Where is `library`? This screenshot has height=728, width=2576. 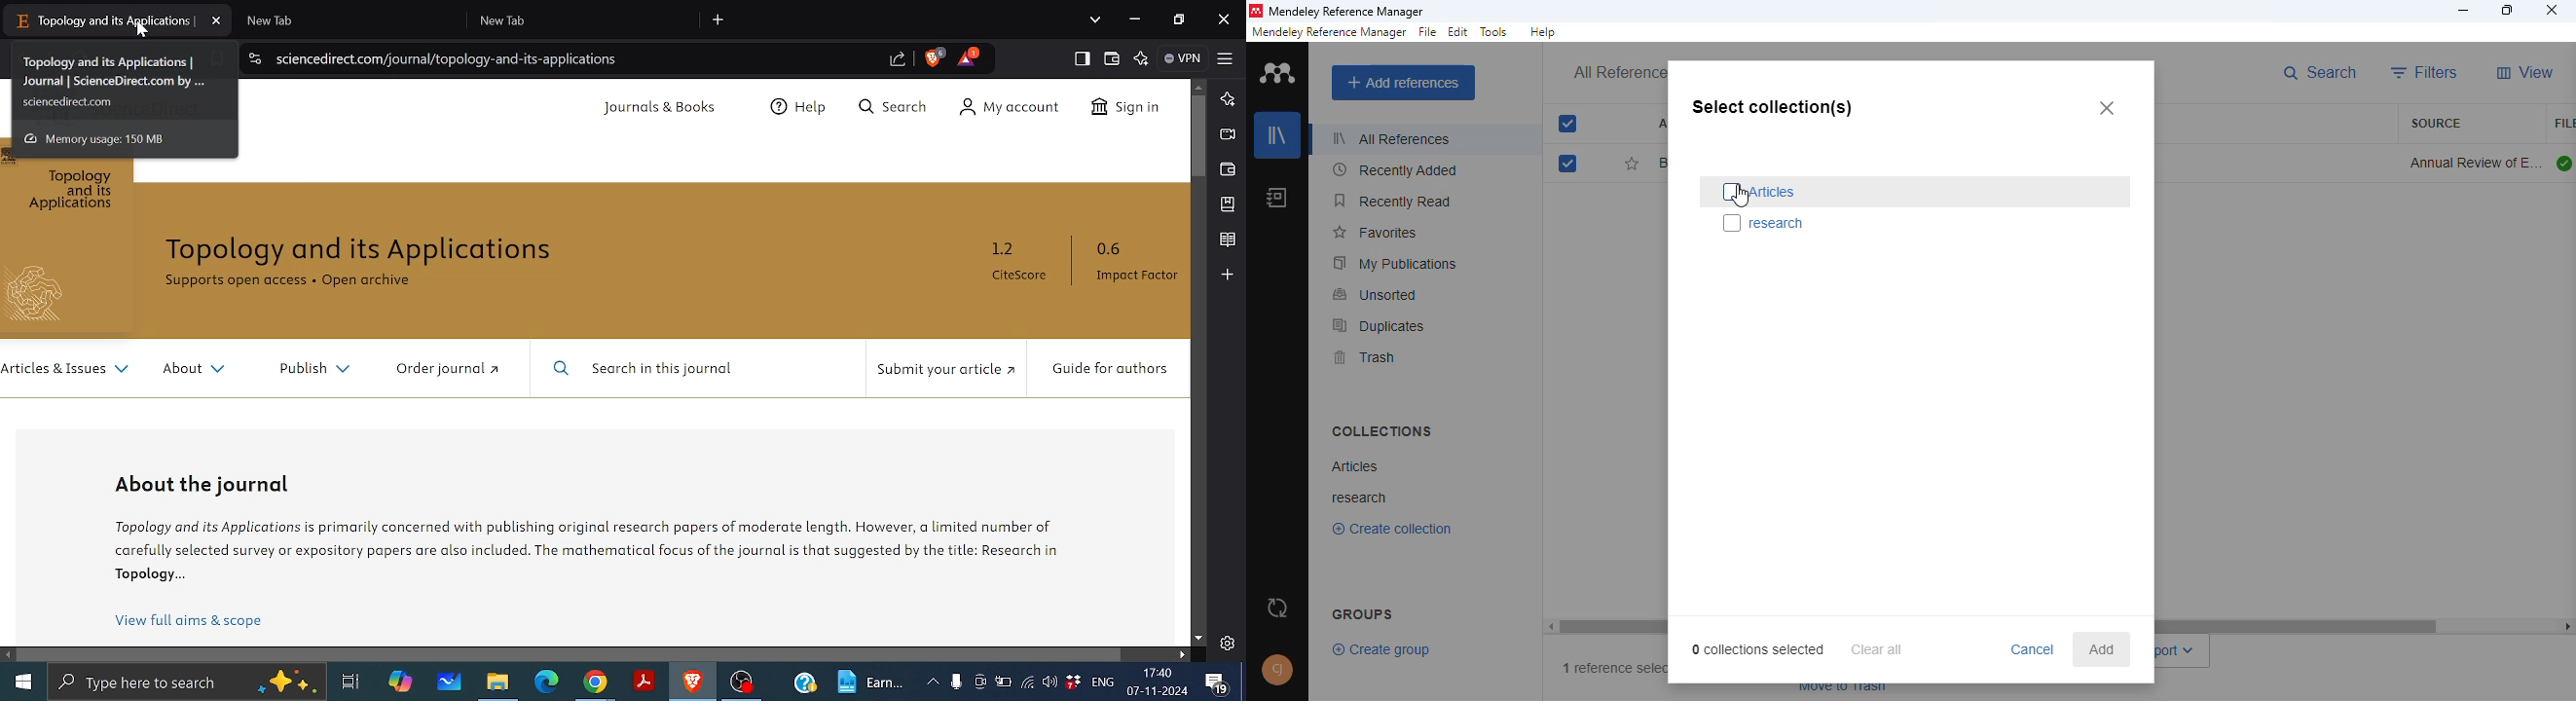
library is located at coordinates (1276, 135).